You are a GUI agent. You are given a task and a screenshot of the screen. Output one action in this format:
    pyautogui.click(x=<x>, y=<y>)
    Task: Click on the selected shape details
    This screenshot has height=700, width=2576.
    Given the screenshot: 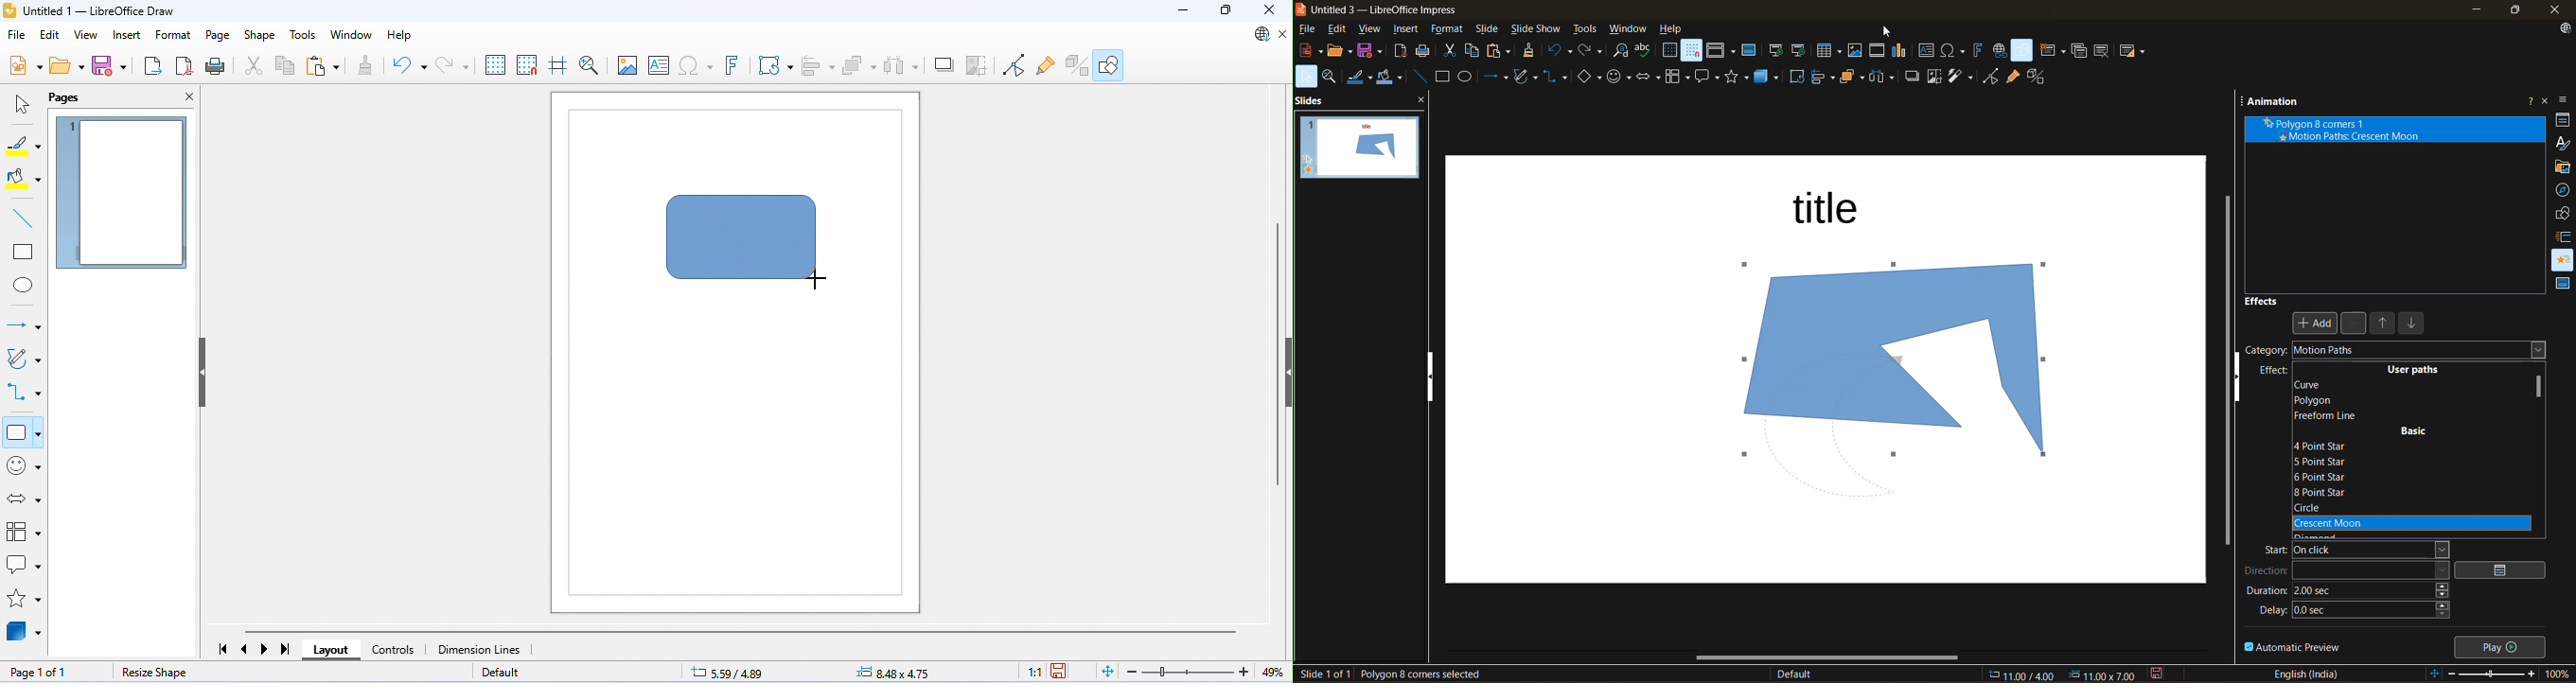 What is the action you would take?
    pyautogui.click(x=1420, y=675)
    